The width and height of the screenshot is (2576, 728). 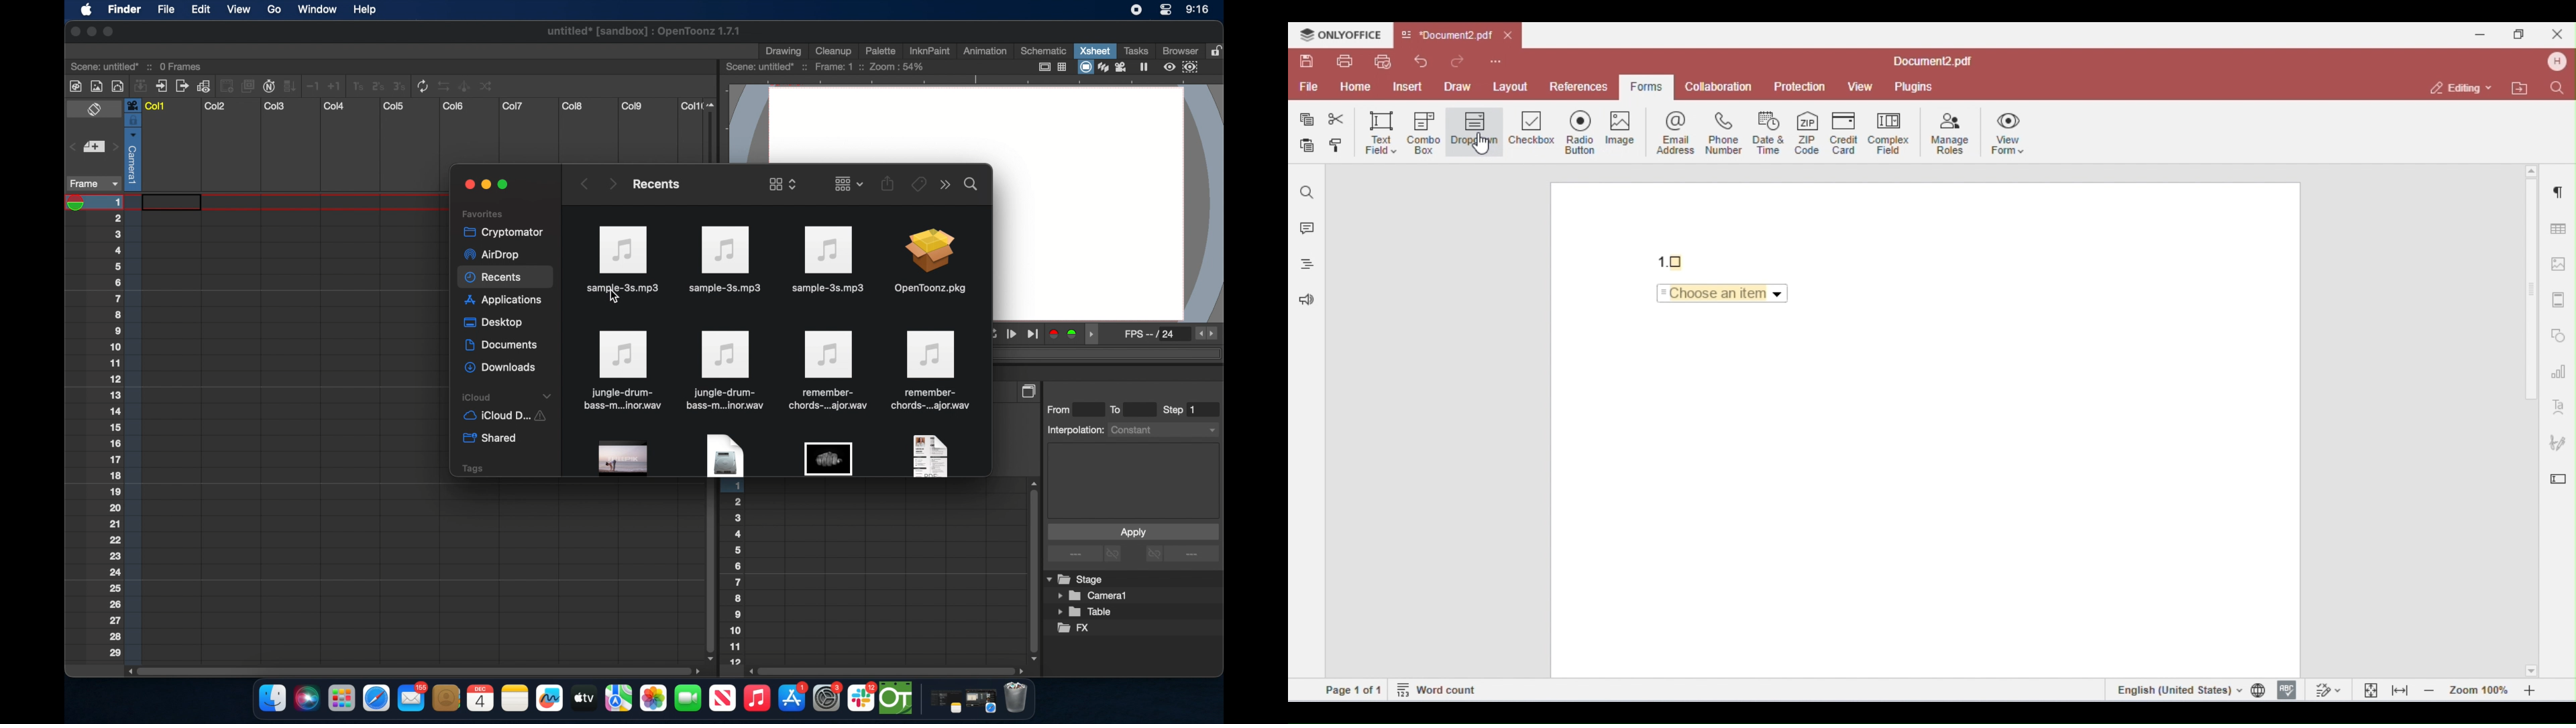 I want to click on applications, so click(x=504, y=302).